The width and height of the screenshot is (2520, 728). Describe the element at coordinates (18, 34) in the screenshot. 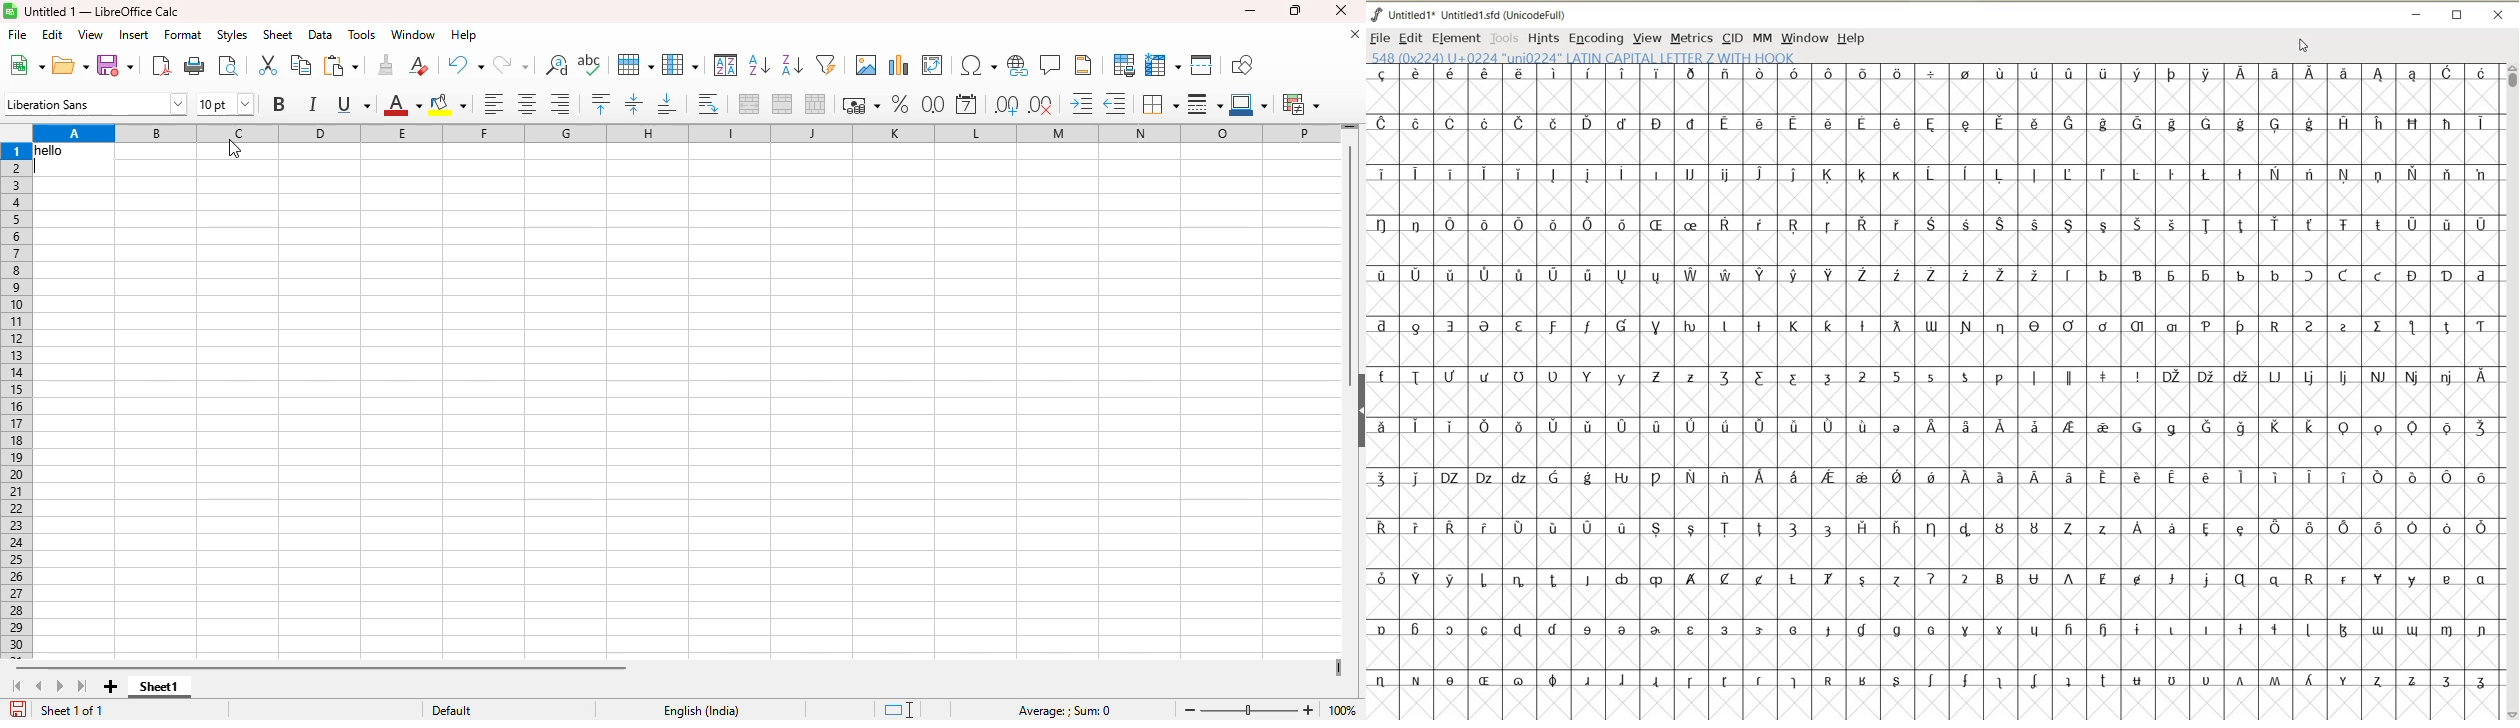

I see `file` at that location.